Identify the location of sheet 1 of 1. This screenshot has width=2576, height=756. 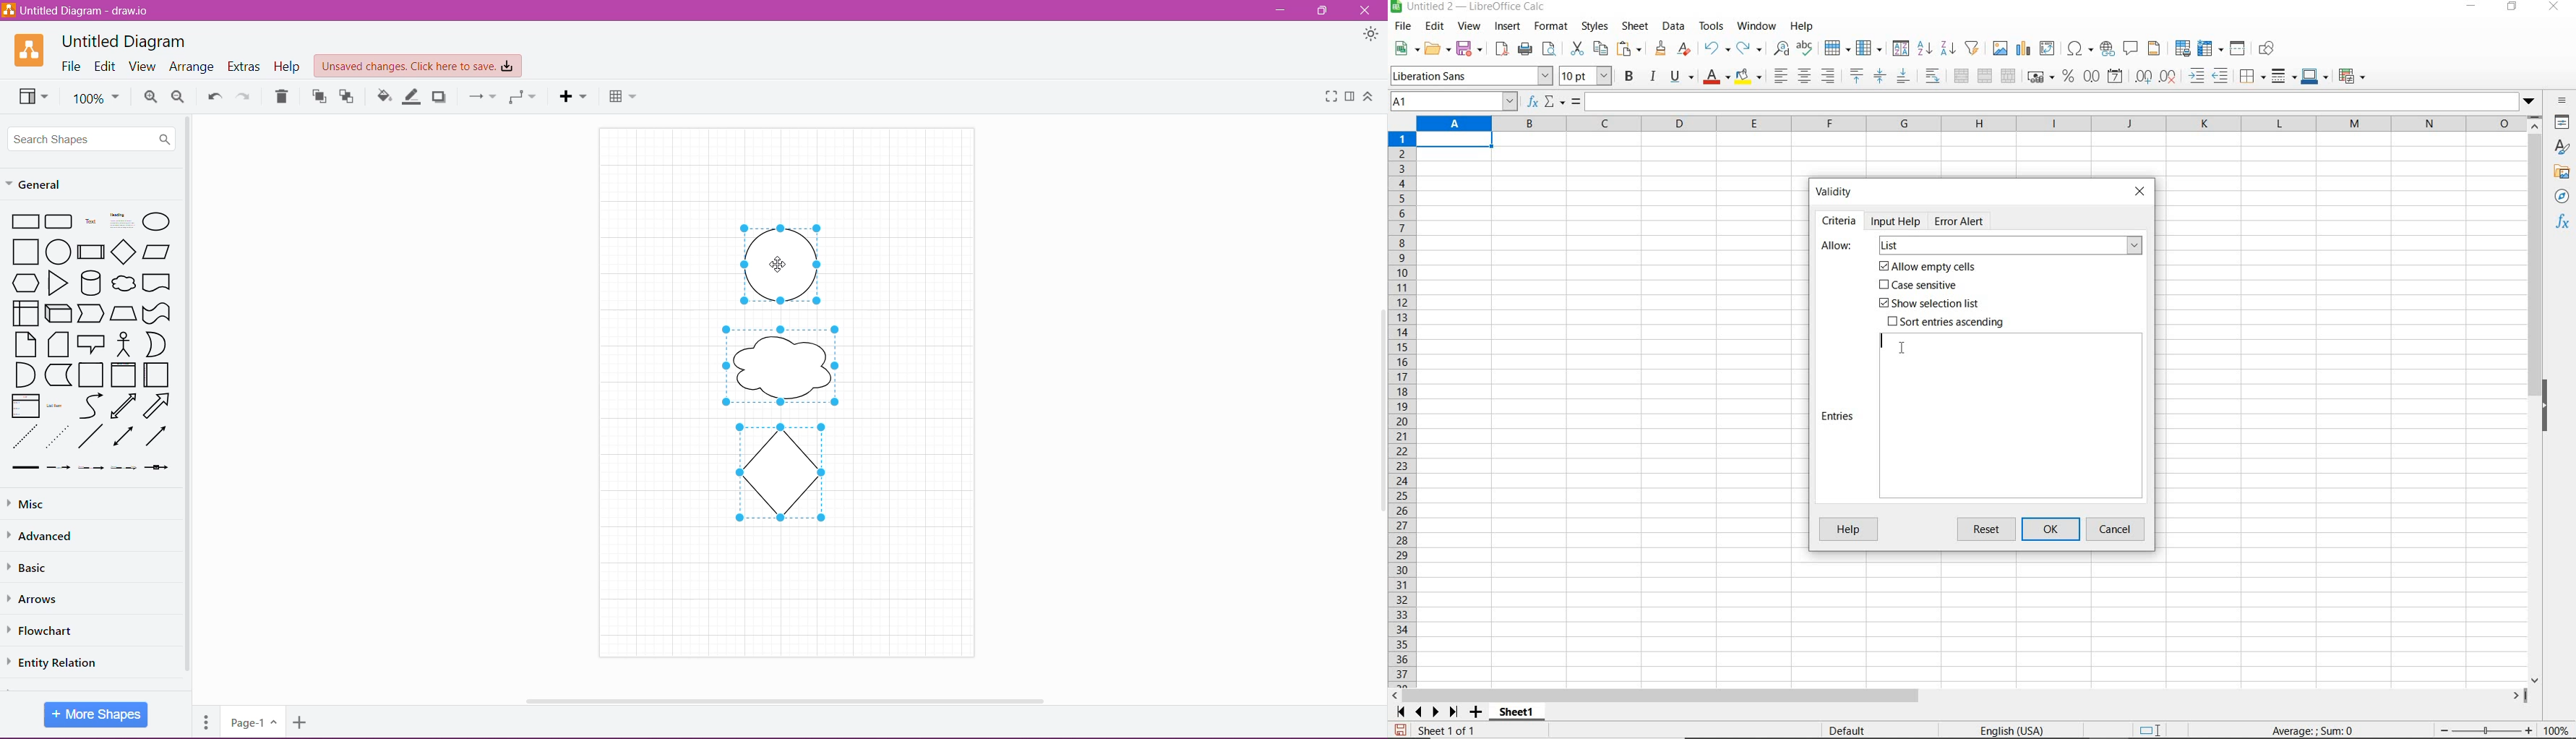
(1451, 731).